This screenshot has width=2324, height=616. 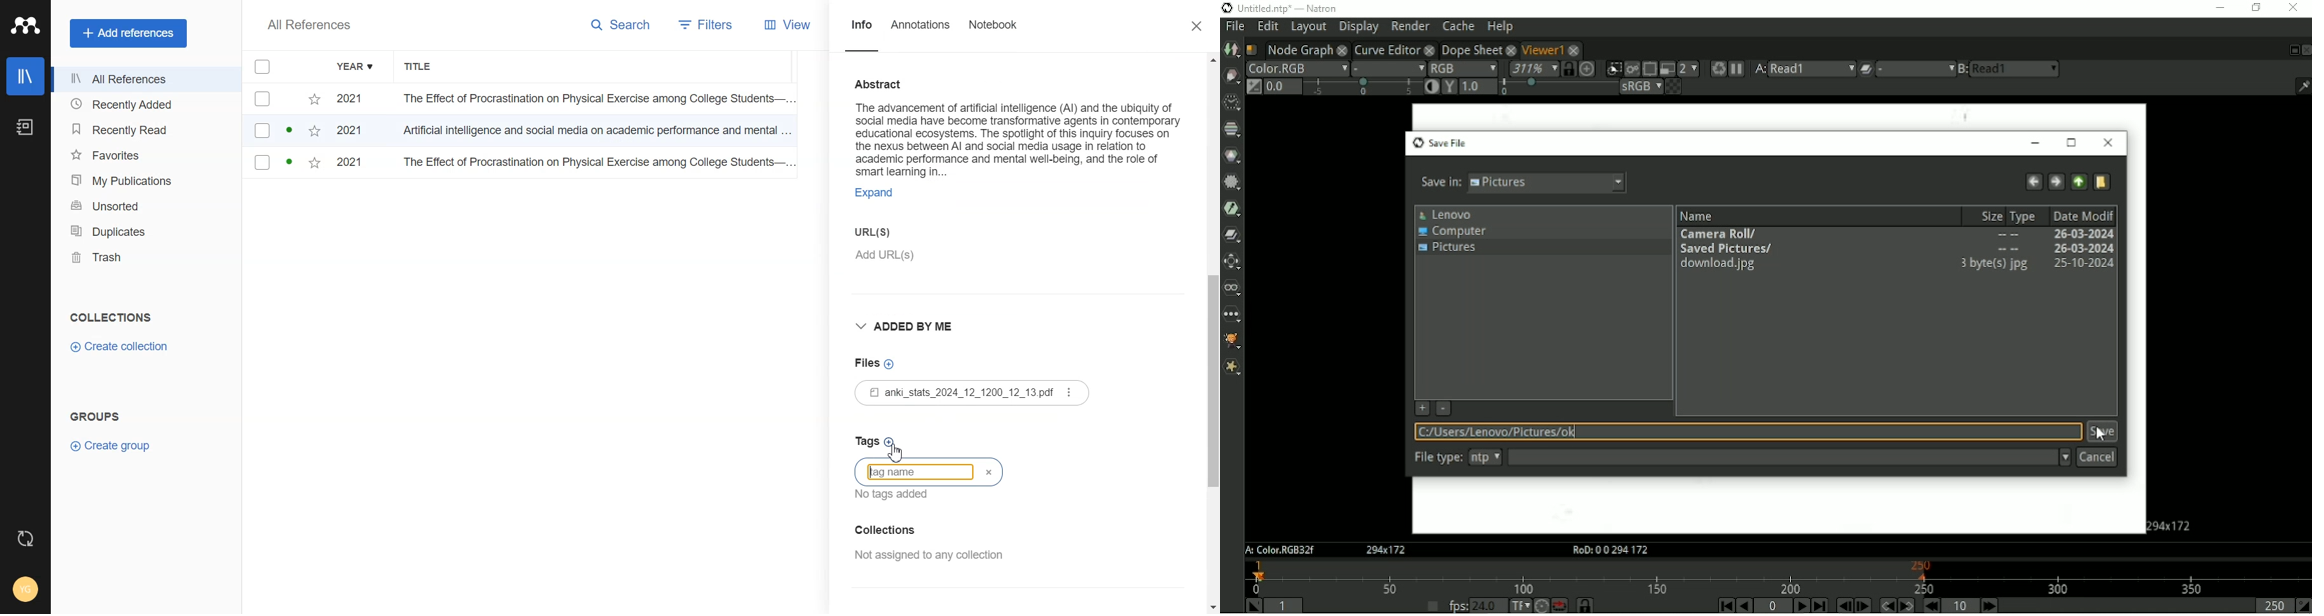 I want to click on Viewer input A, so click(x=1756, y=69).